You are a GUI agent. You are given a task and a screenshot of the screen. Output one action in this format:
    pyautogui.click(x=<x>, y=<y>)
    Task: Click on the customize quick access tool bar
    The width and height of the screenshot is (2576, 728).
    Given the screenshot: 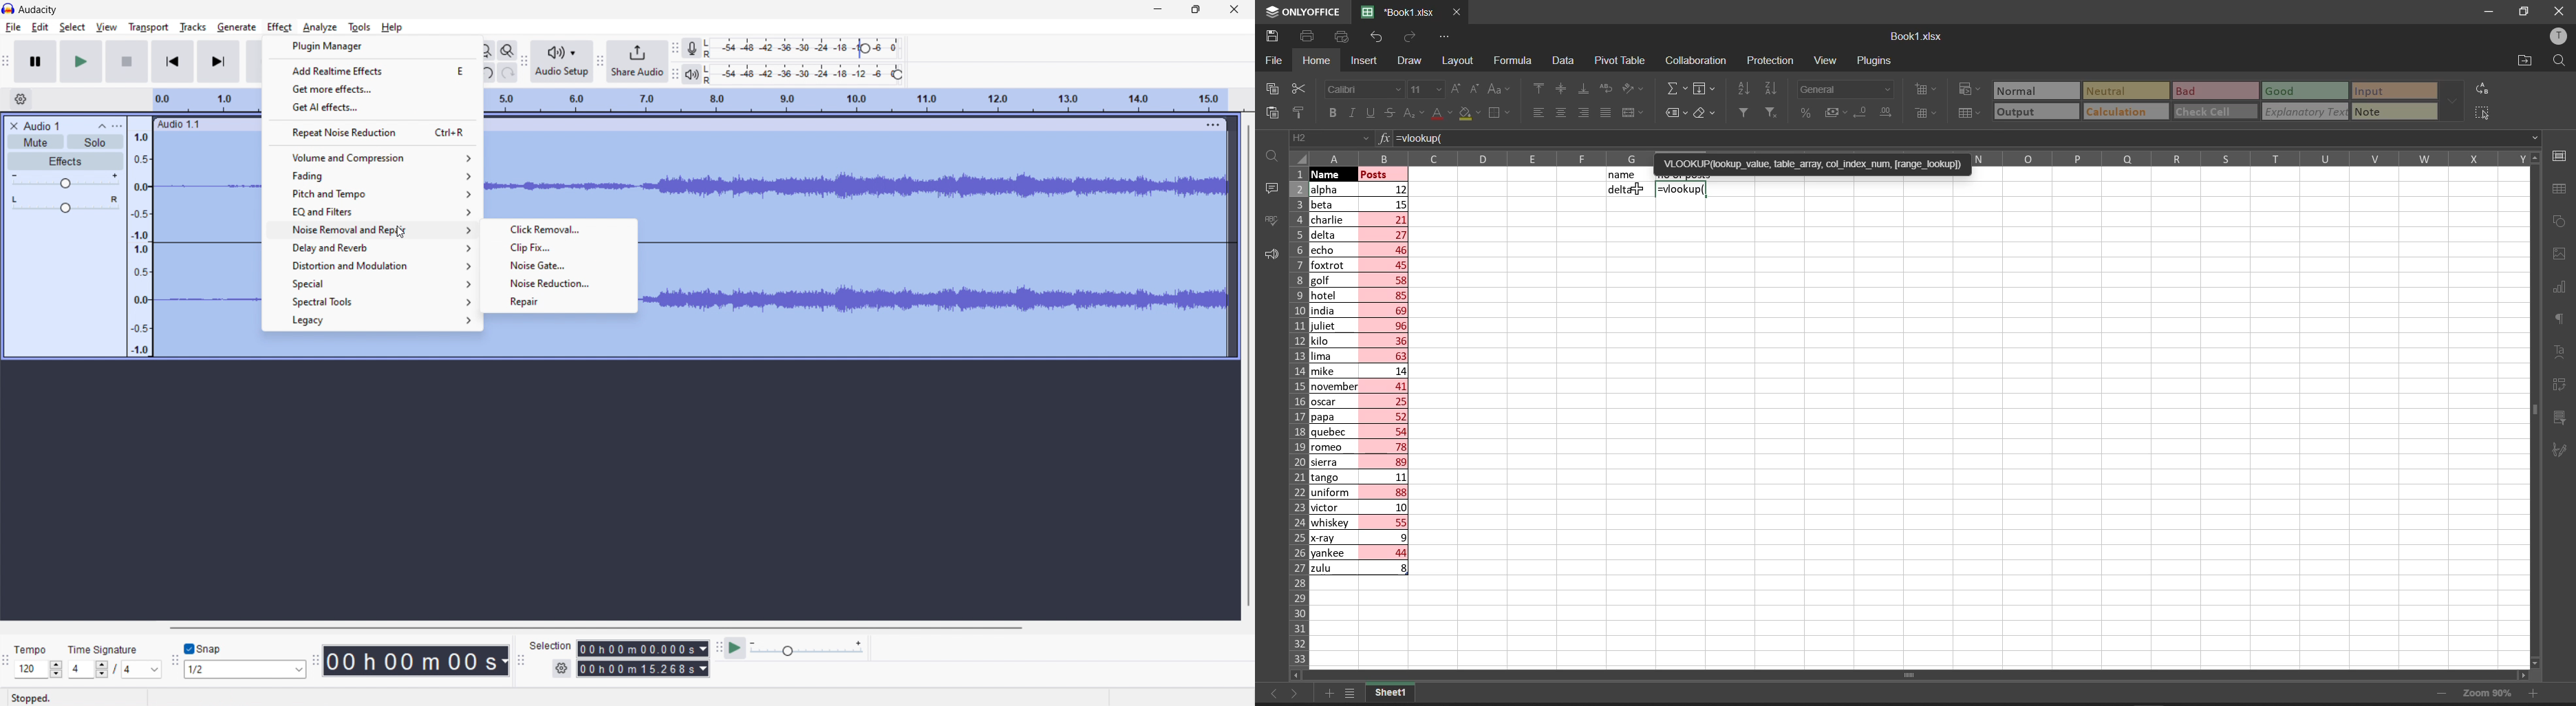 What is the action you would take?
    pyautogui.click(x=1445, y=35)
    